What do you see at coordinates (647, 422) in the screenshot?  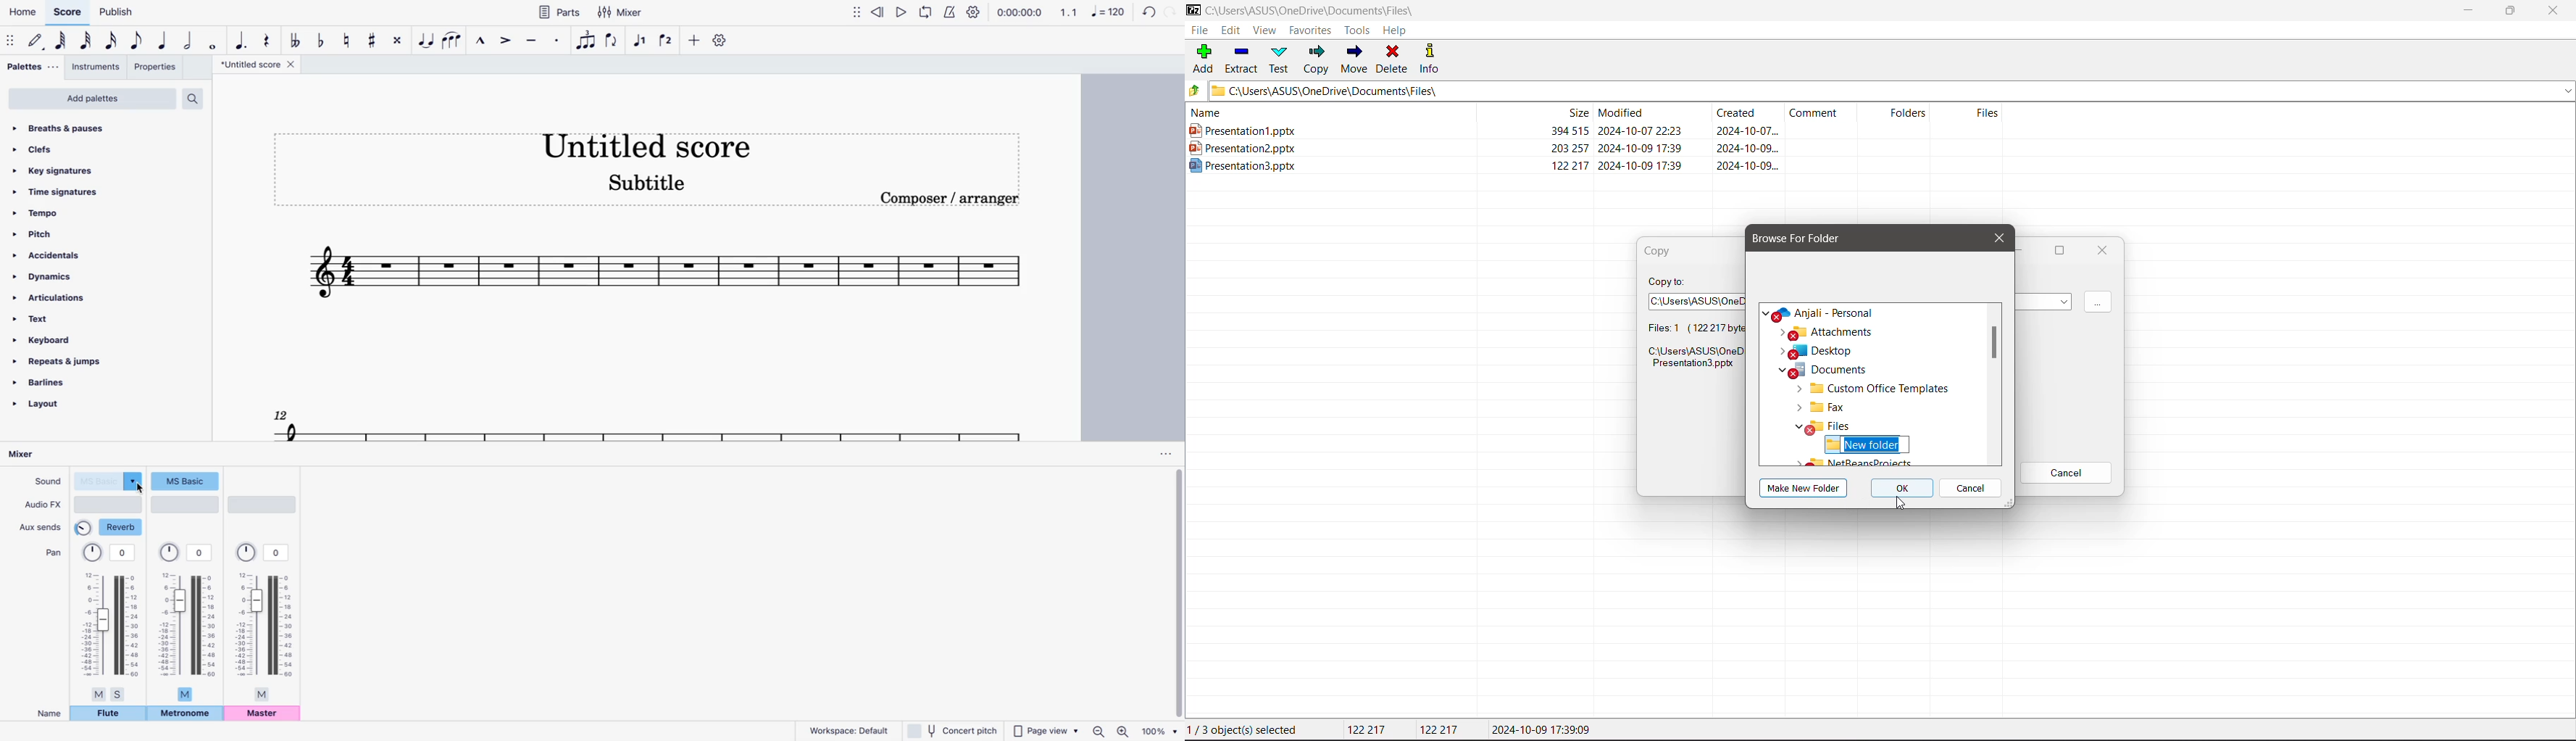 I see `scale` at bounding box center [647, 422].